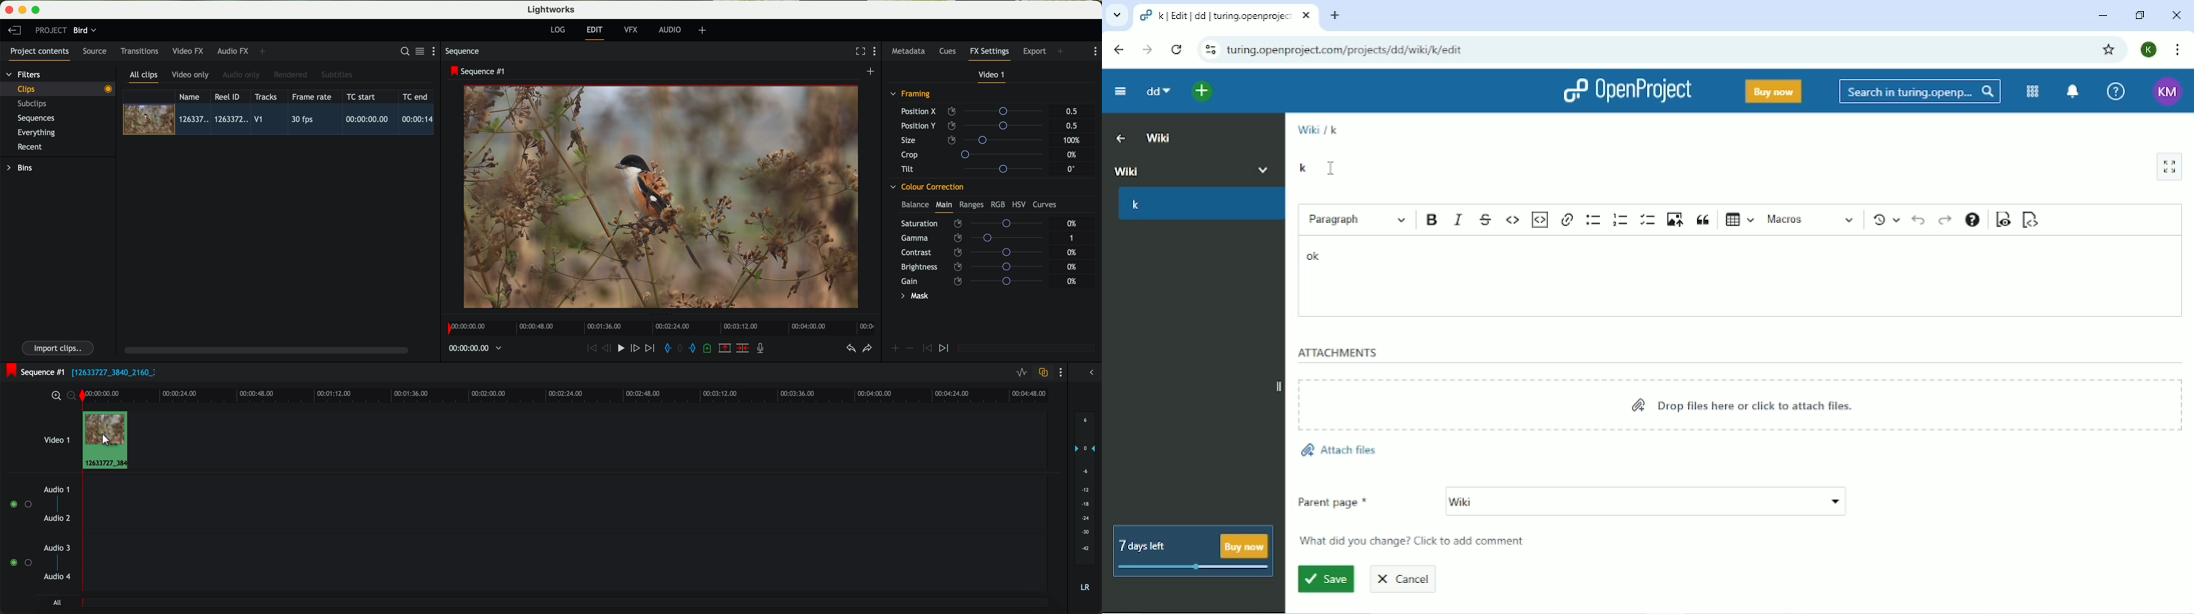  What do you see at coordinates (37, 10) in the screenshot?
I see `maximize program` at bounding box center [37, 10].